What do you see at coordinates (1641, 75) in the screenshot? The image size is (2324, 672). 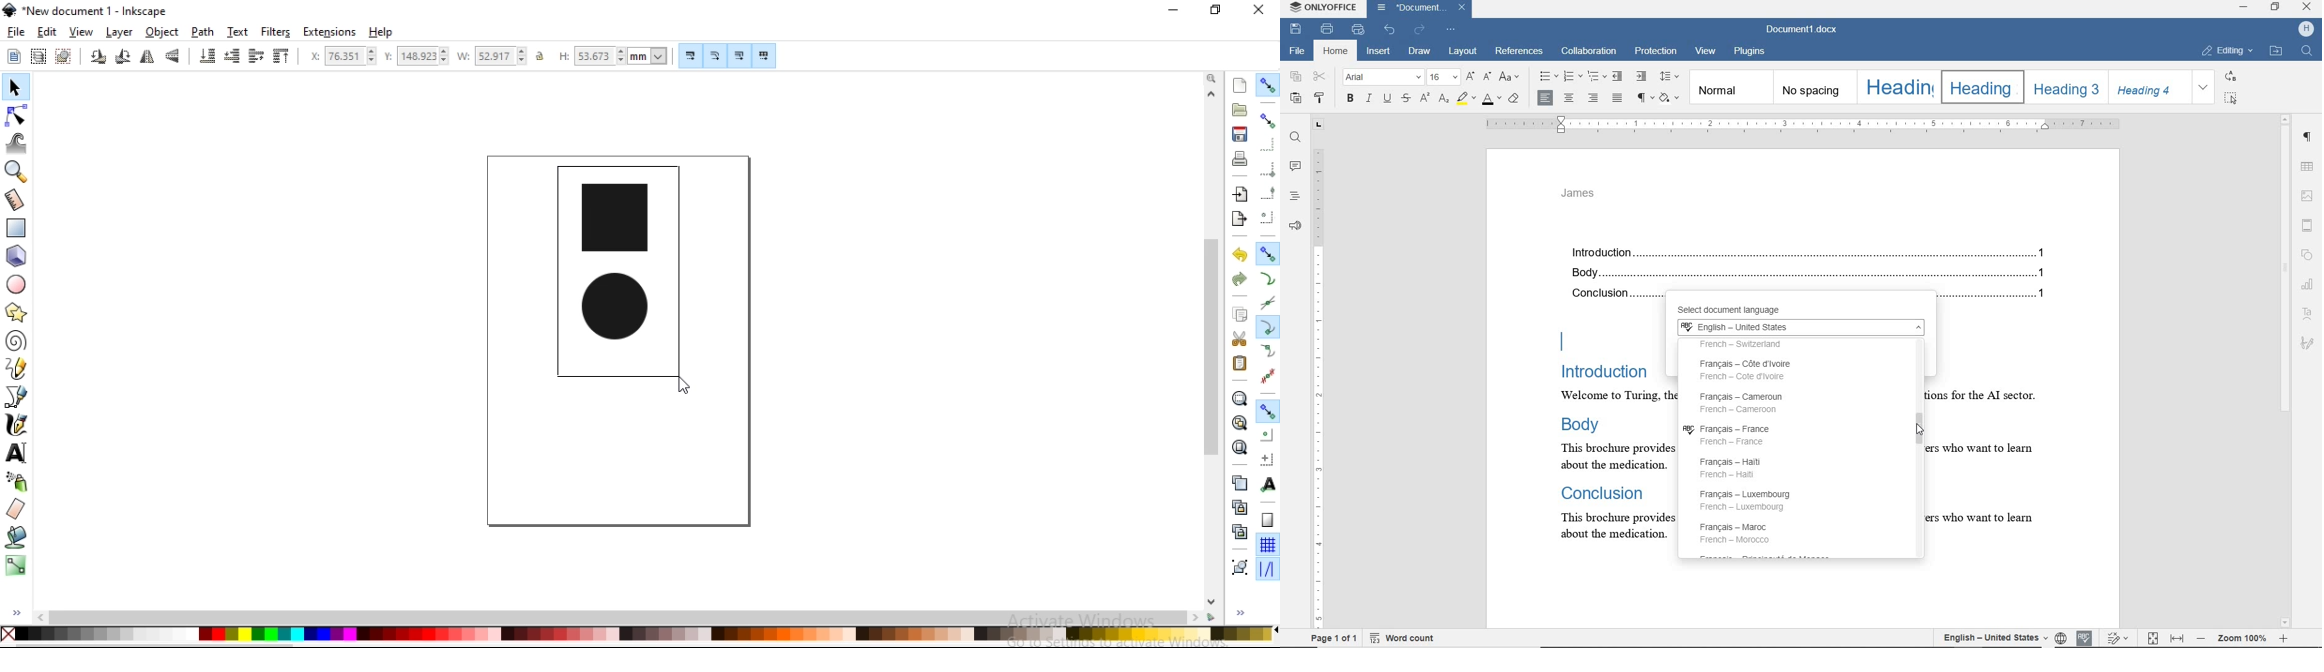 I see `increase indent` at bounding box center [1641, 75].